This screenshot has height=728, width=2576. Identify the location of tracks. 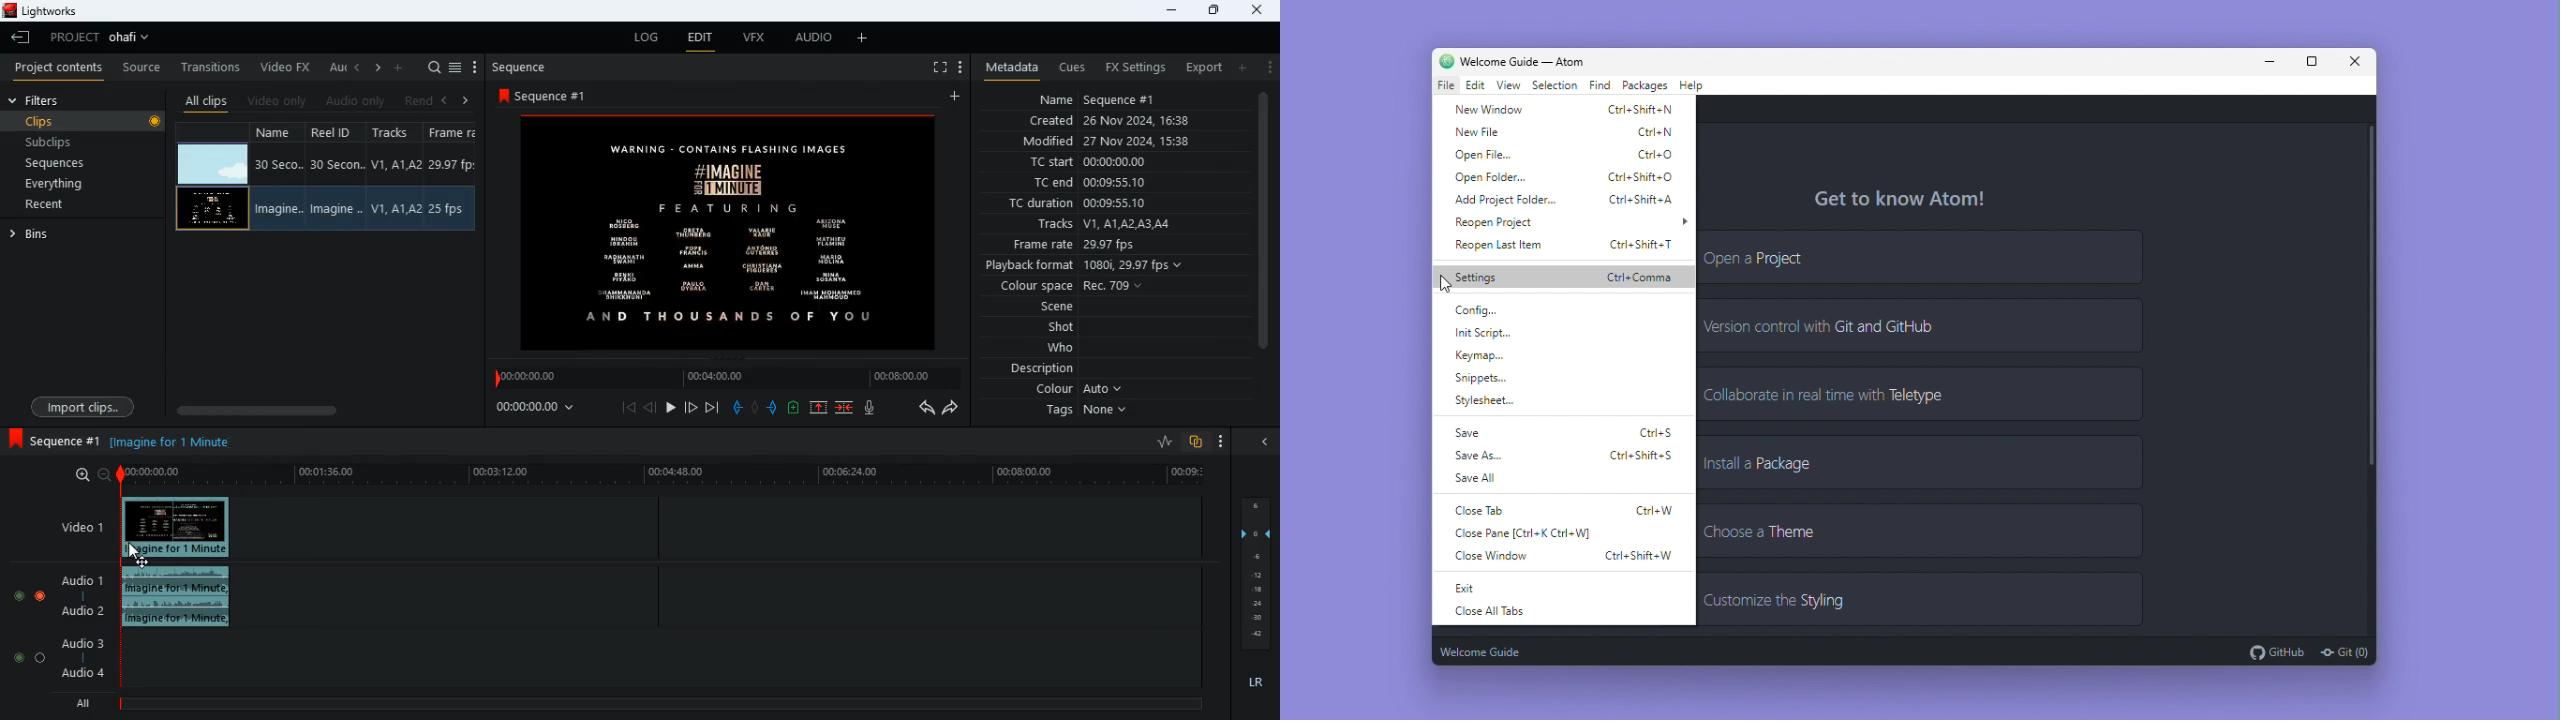
(396, 177).